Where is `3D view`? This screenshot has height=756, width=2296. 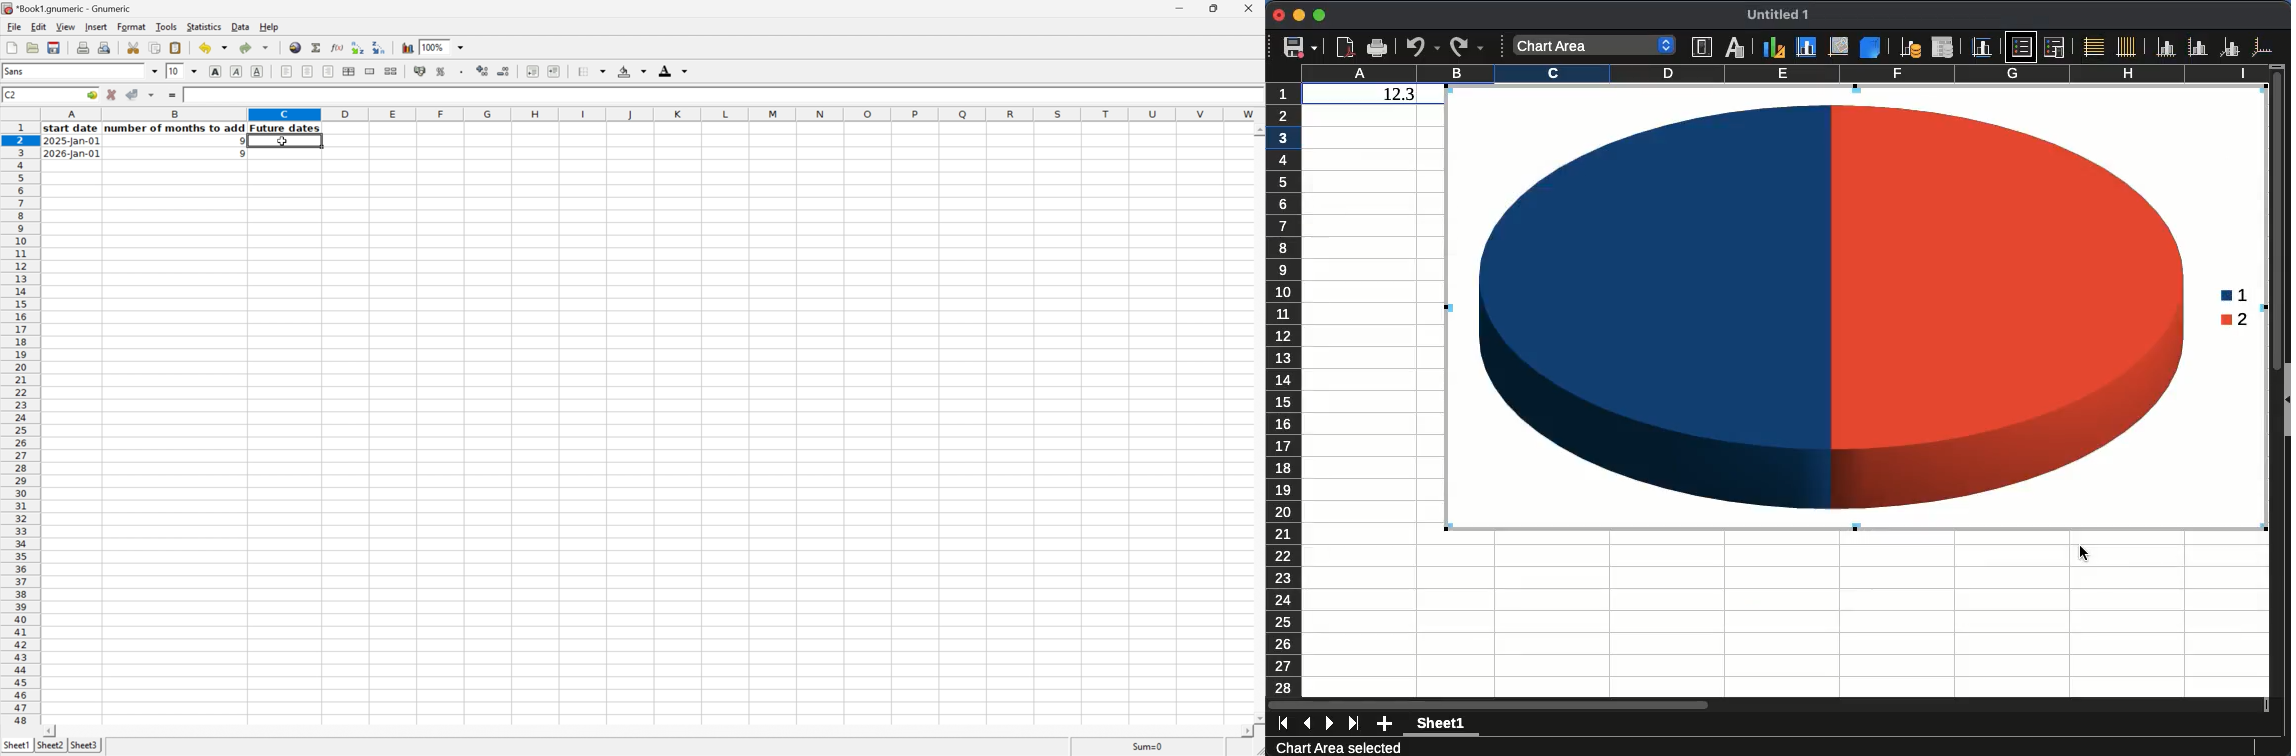
3D view is located at coordinates (1870, 47).